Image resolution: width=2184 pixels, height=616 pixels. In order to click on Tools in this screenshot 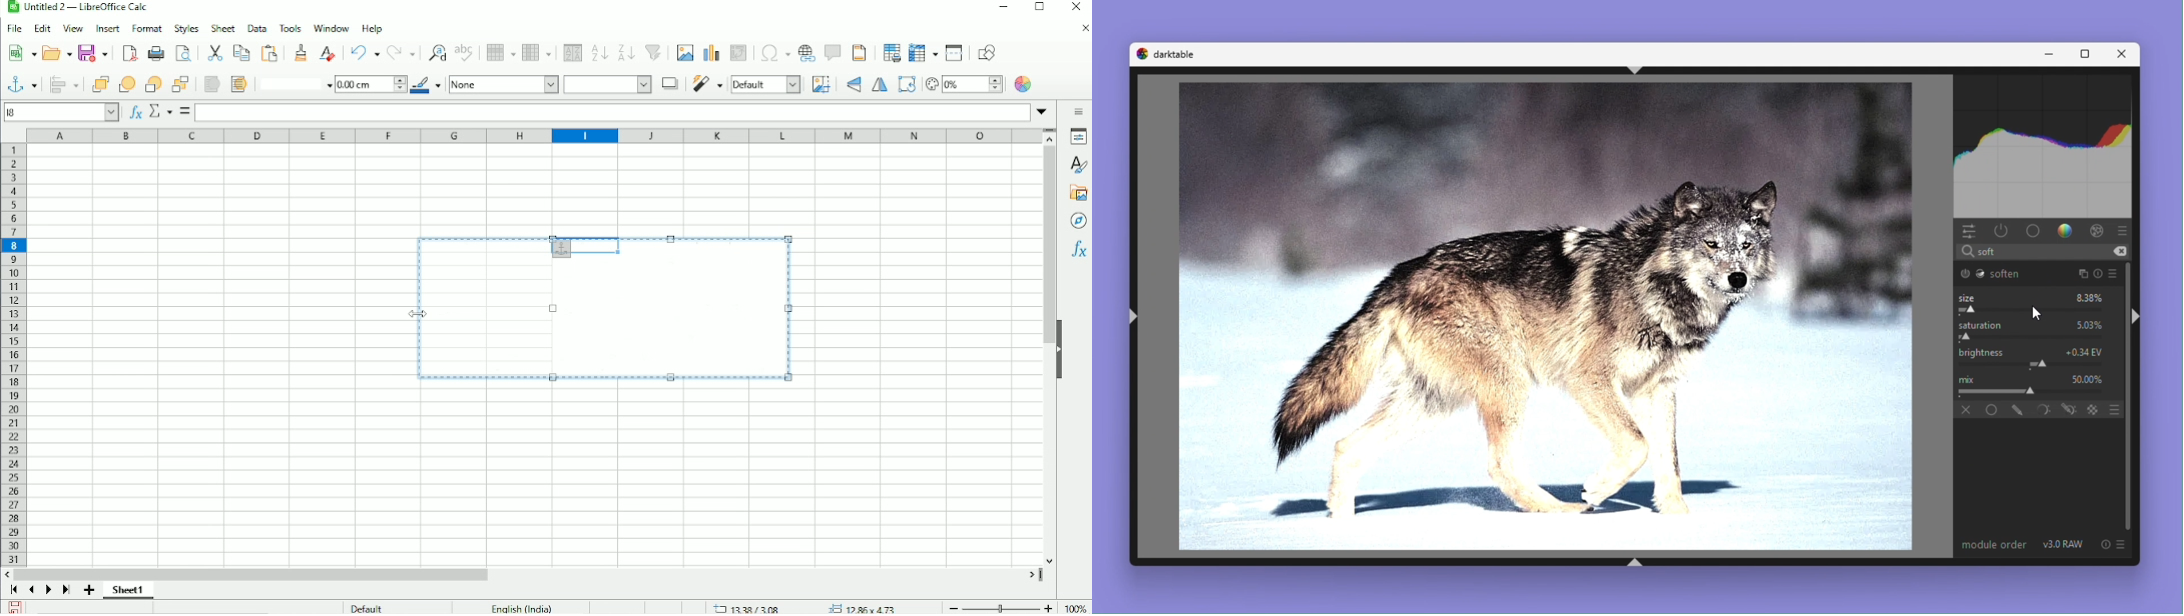, I will do `click(289, 27)`.